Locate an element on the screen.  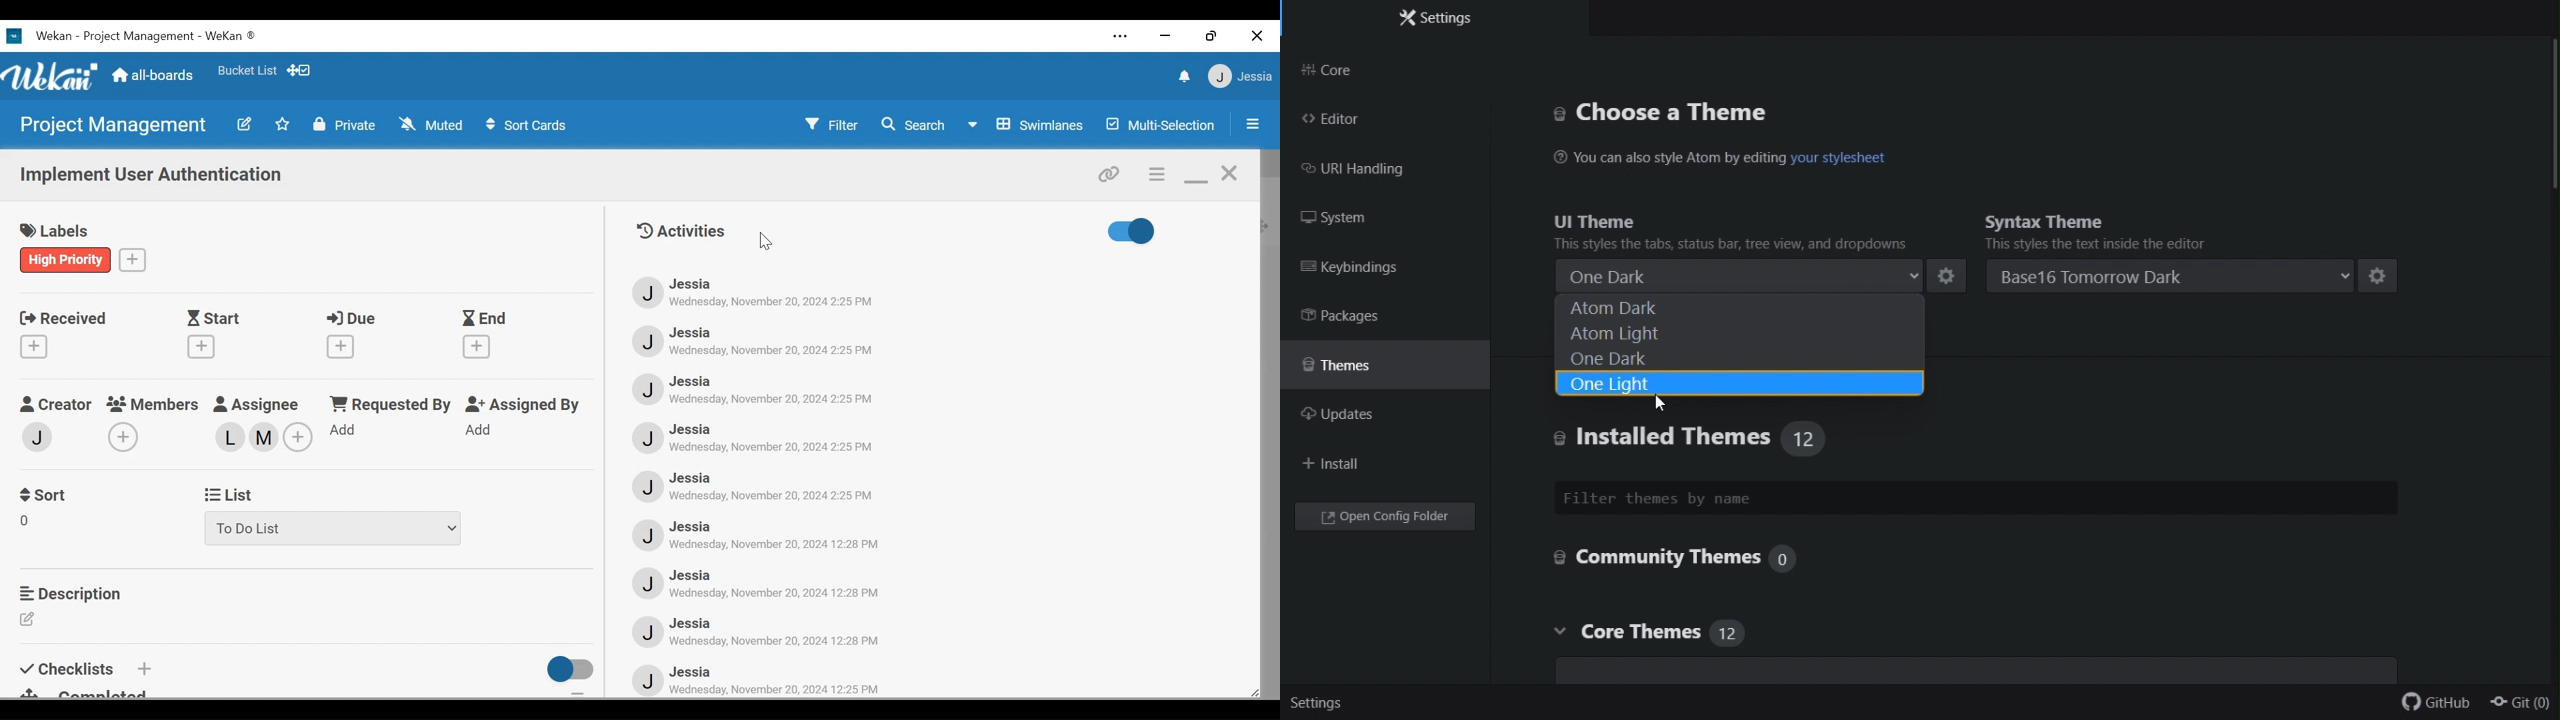
settings is located at coordinates (2383, 274).